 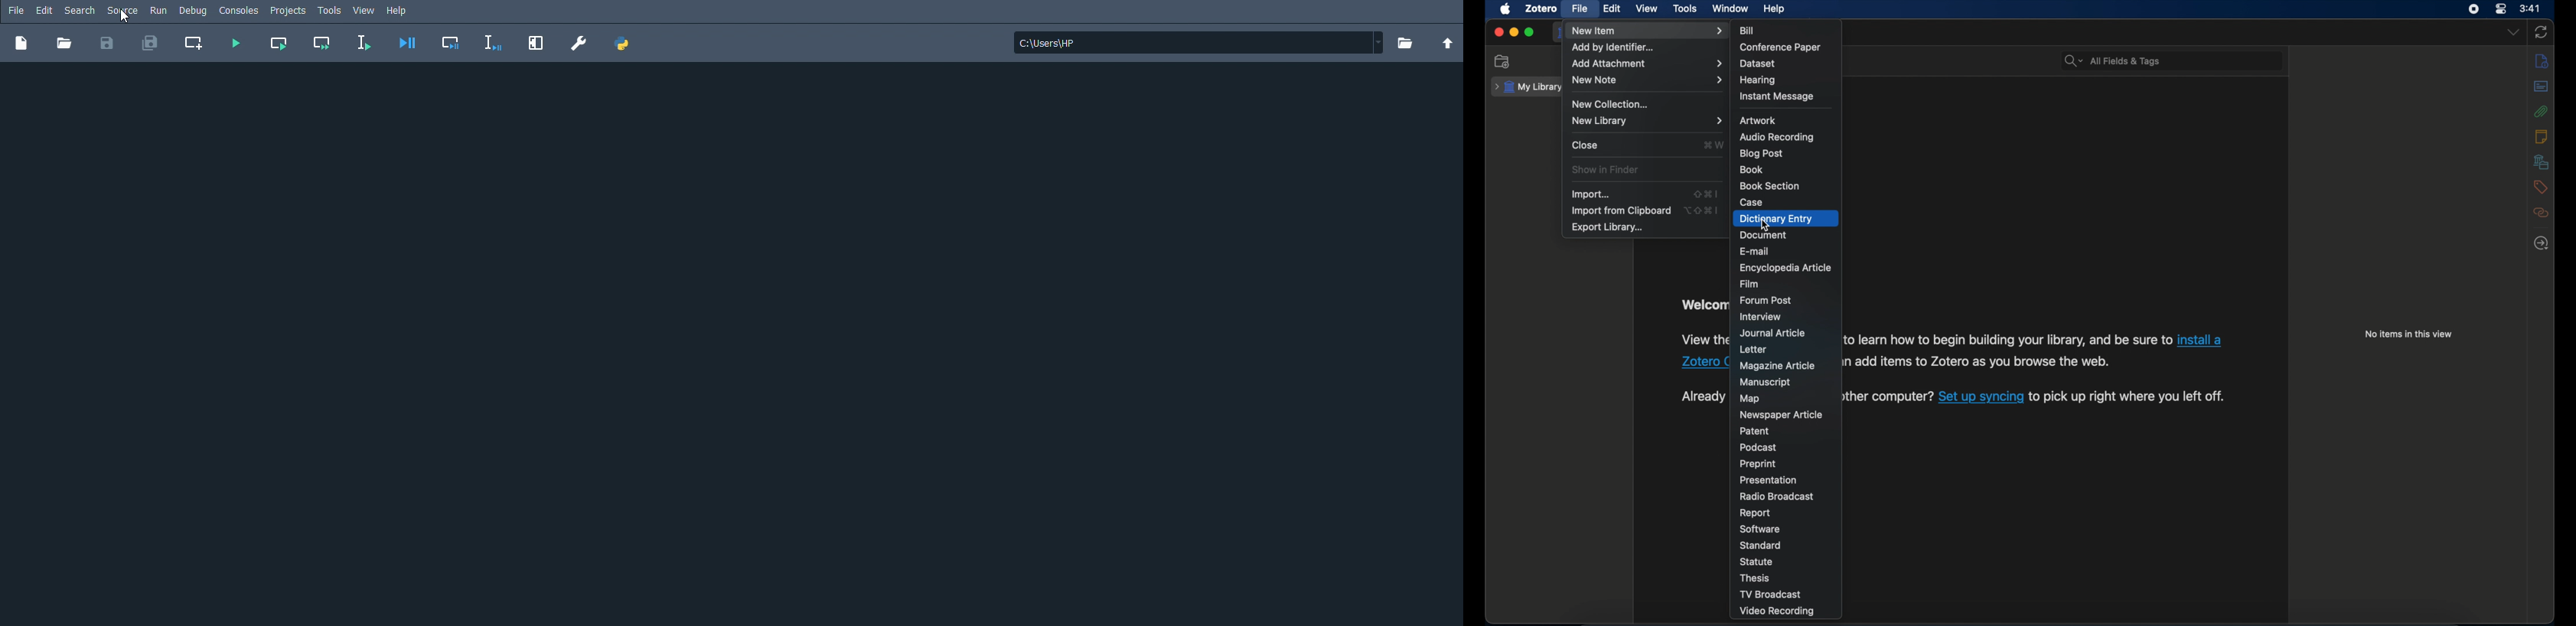 I want to click on Save file, so click(x=106, y=42).